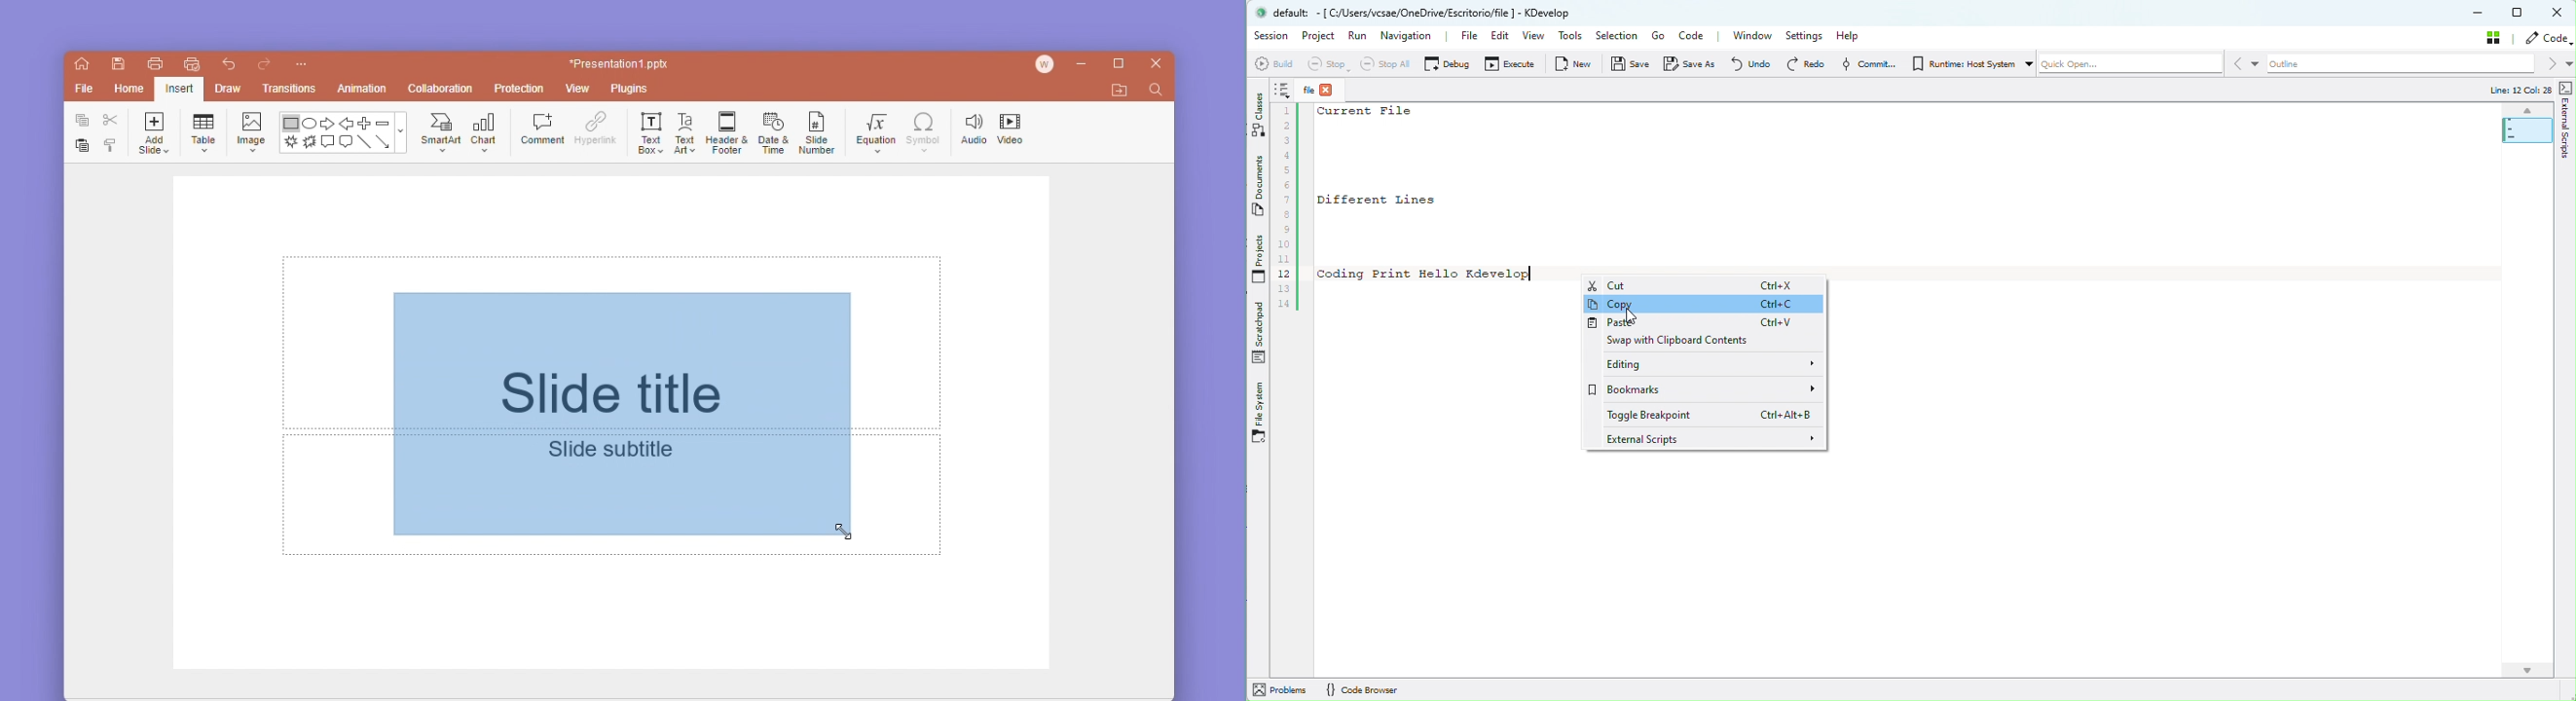 The height and width of the screenshot is (728, 2576). I want to click on Session, so click(1272, 36).